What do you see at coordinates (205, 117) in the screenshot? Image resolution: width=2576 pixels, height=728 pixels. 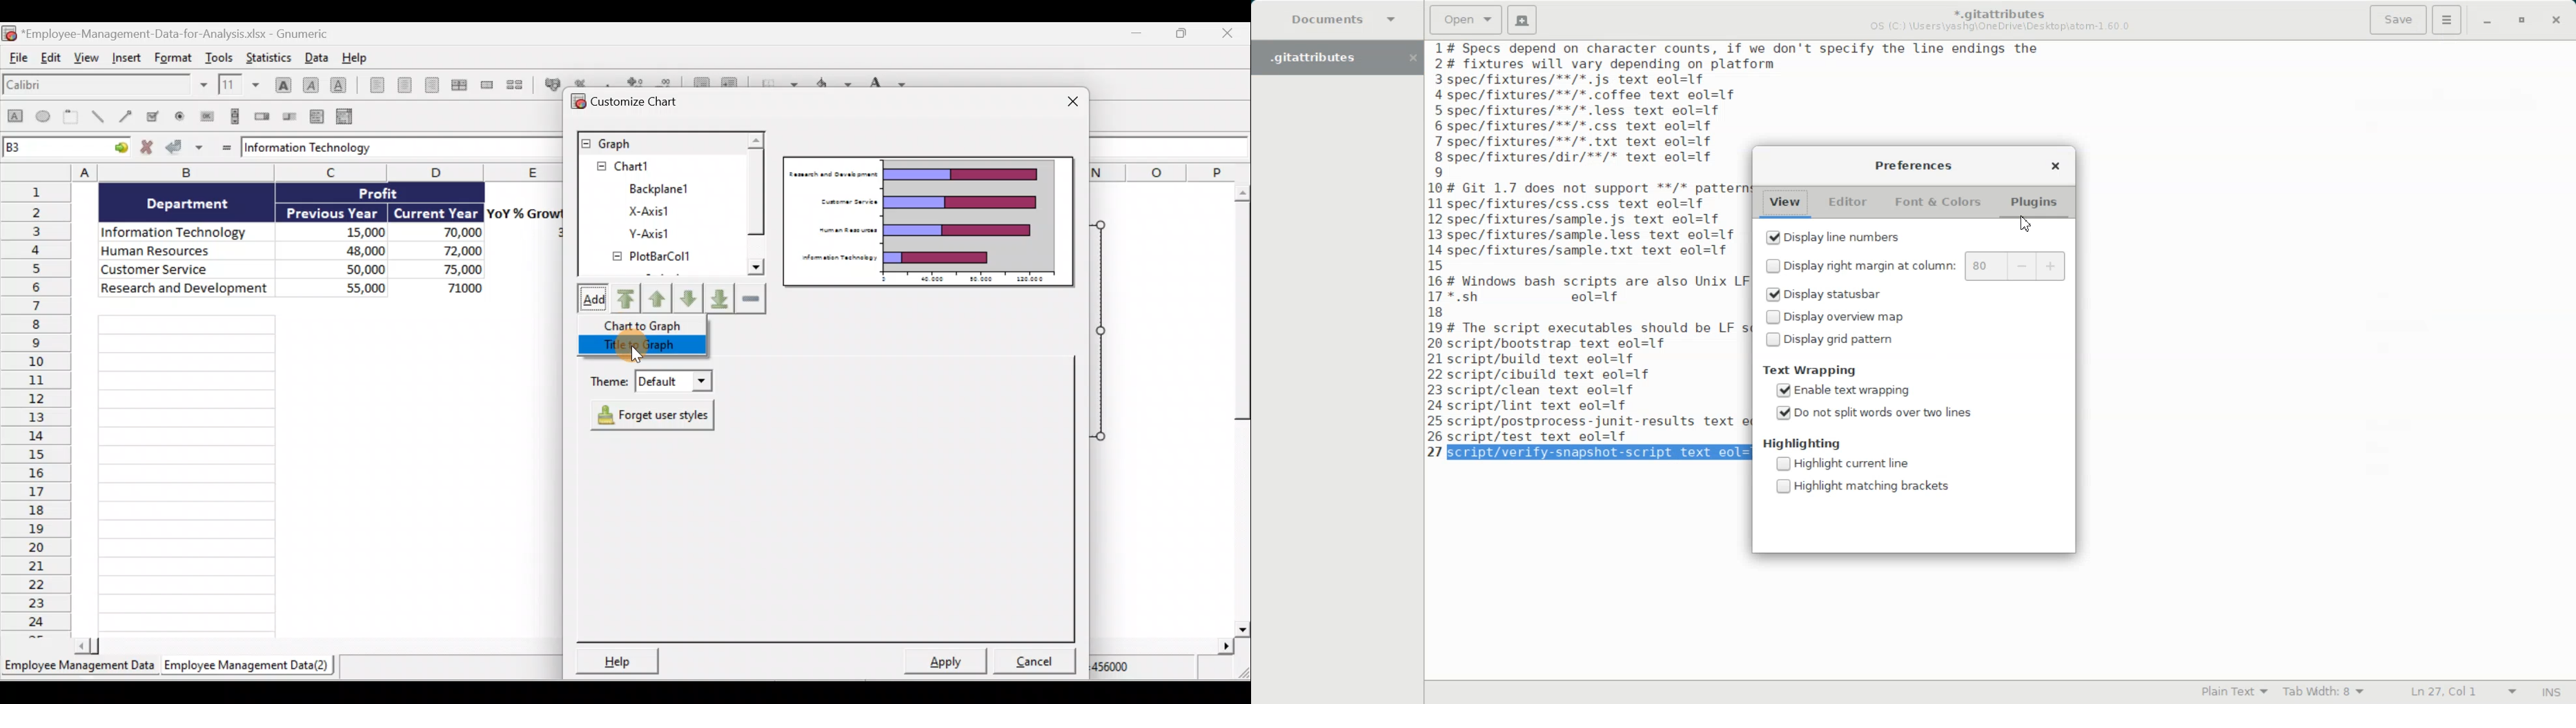 I see `Create a button` at bounding box center [205, 117].